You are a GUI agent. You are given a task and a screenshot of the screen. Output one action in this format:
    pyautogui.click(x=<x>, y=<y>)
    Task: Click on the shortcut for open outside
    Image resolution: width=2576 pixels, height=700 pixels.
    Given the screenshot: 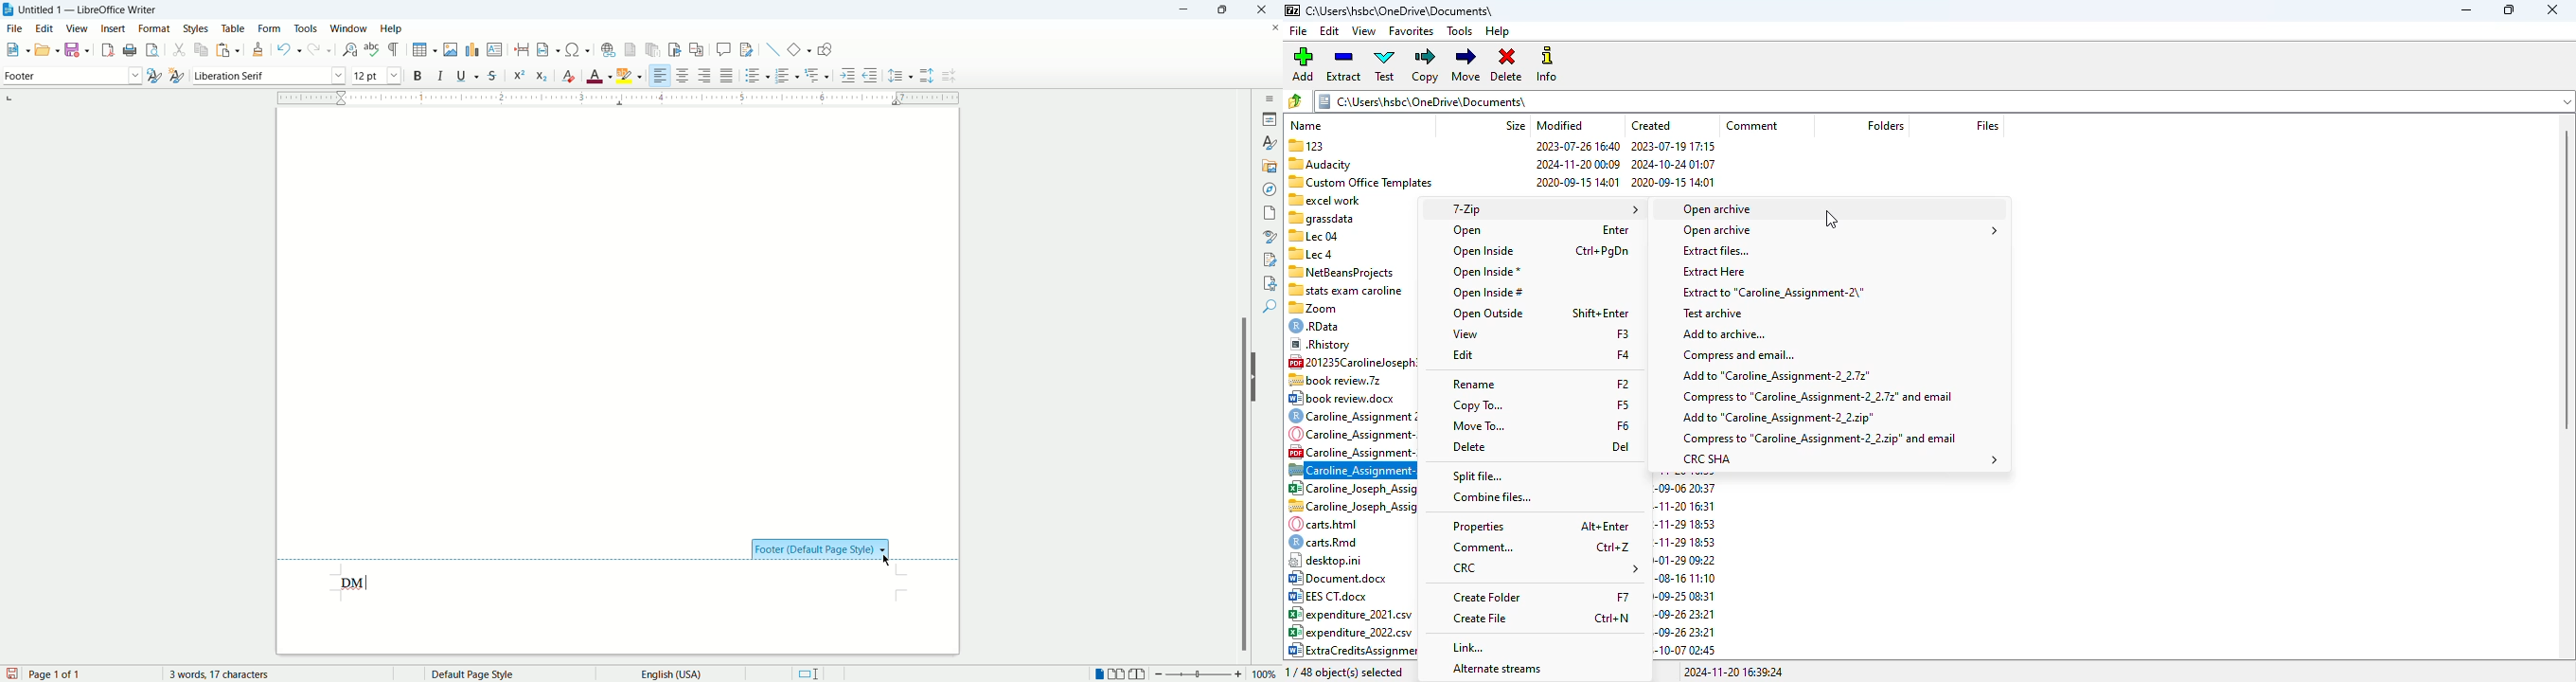 What is the action you would take?
    pyautogui.click(x=1601, y=314)
    